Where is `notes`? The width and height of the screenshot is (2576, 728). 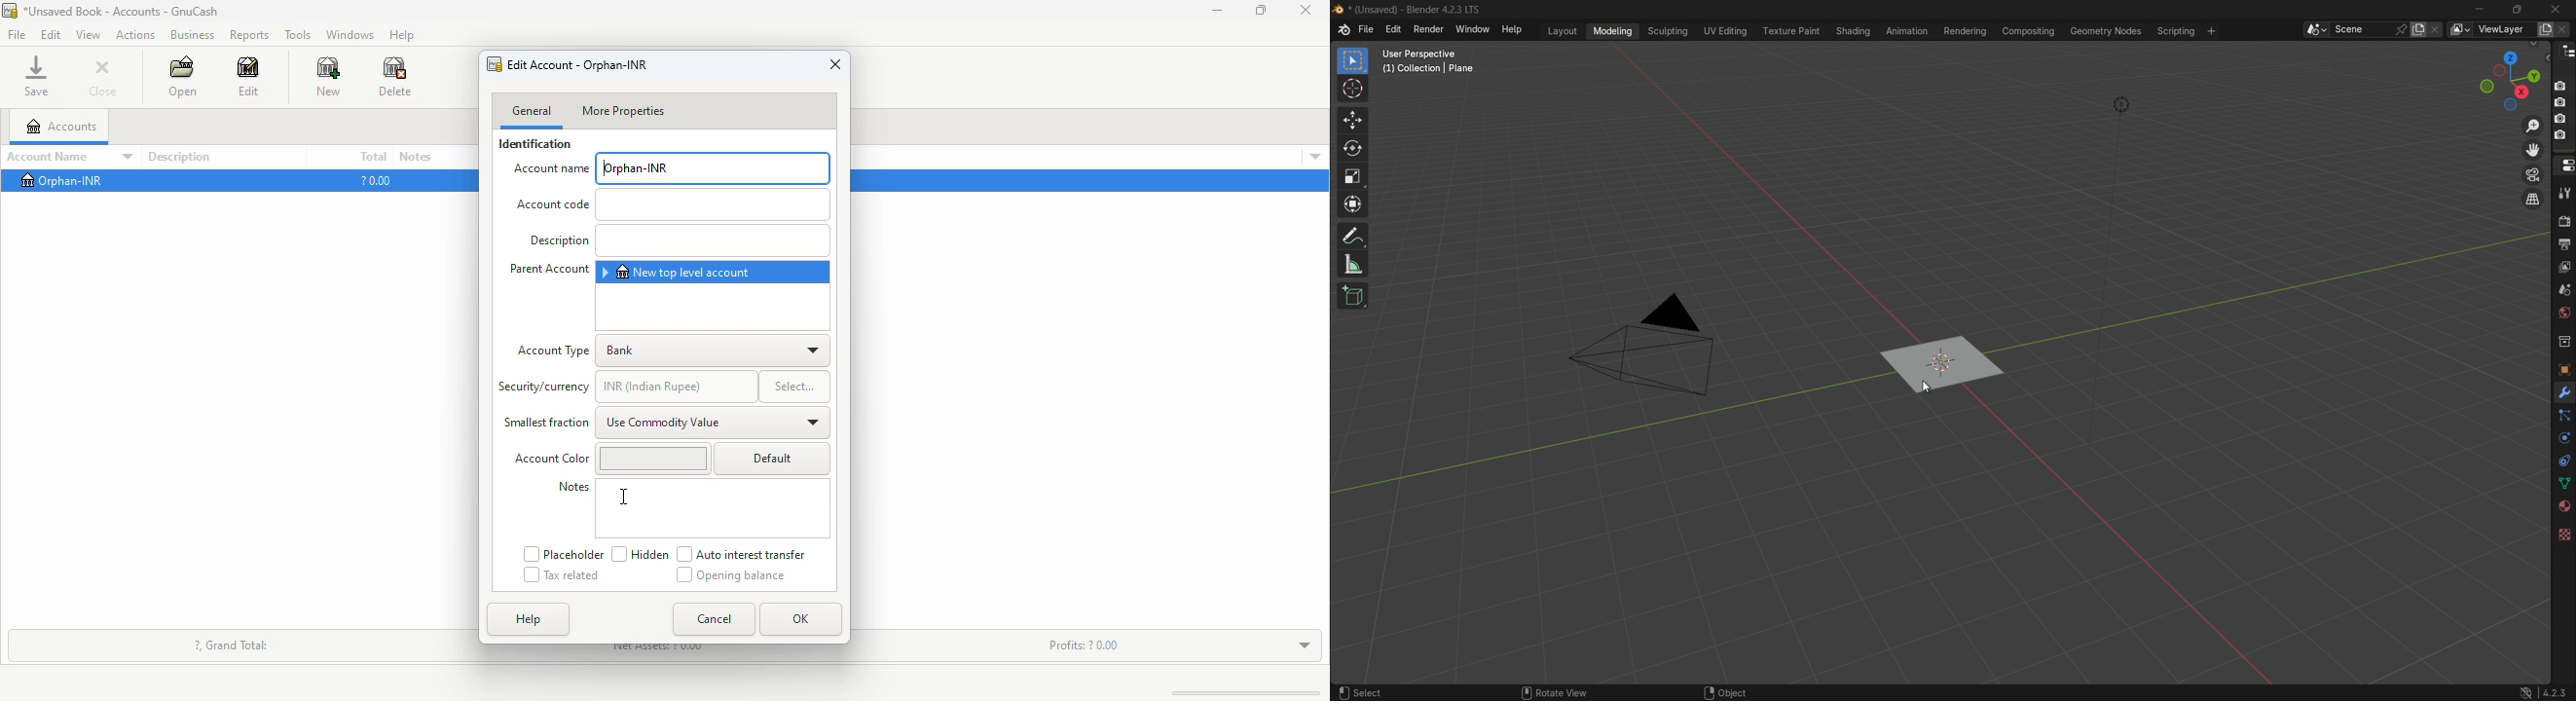
notes is located at coordinates (574, 487).